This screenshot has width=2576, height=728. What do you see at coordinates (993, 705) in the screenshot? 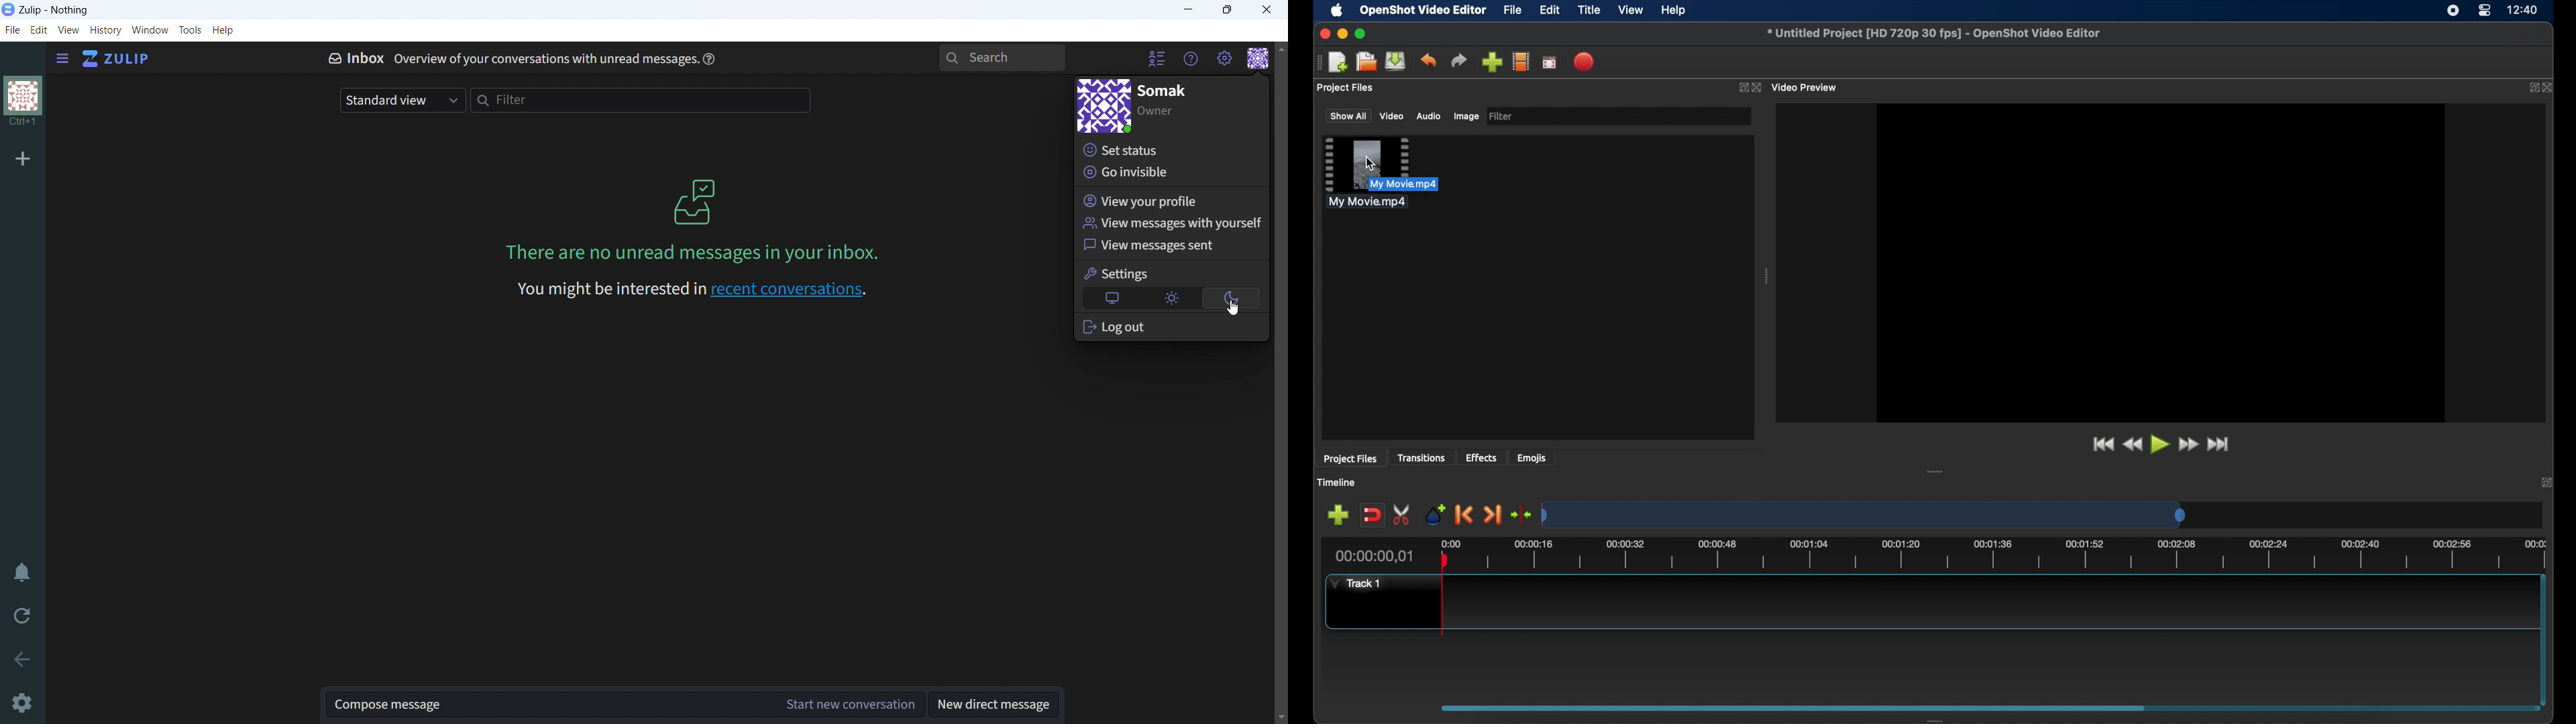
I see `new direct message` at bounding box center [993, 705].